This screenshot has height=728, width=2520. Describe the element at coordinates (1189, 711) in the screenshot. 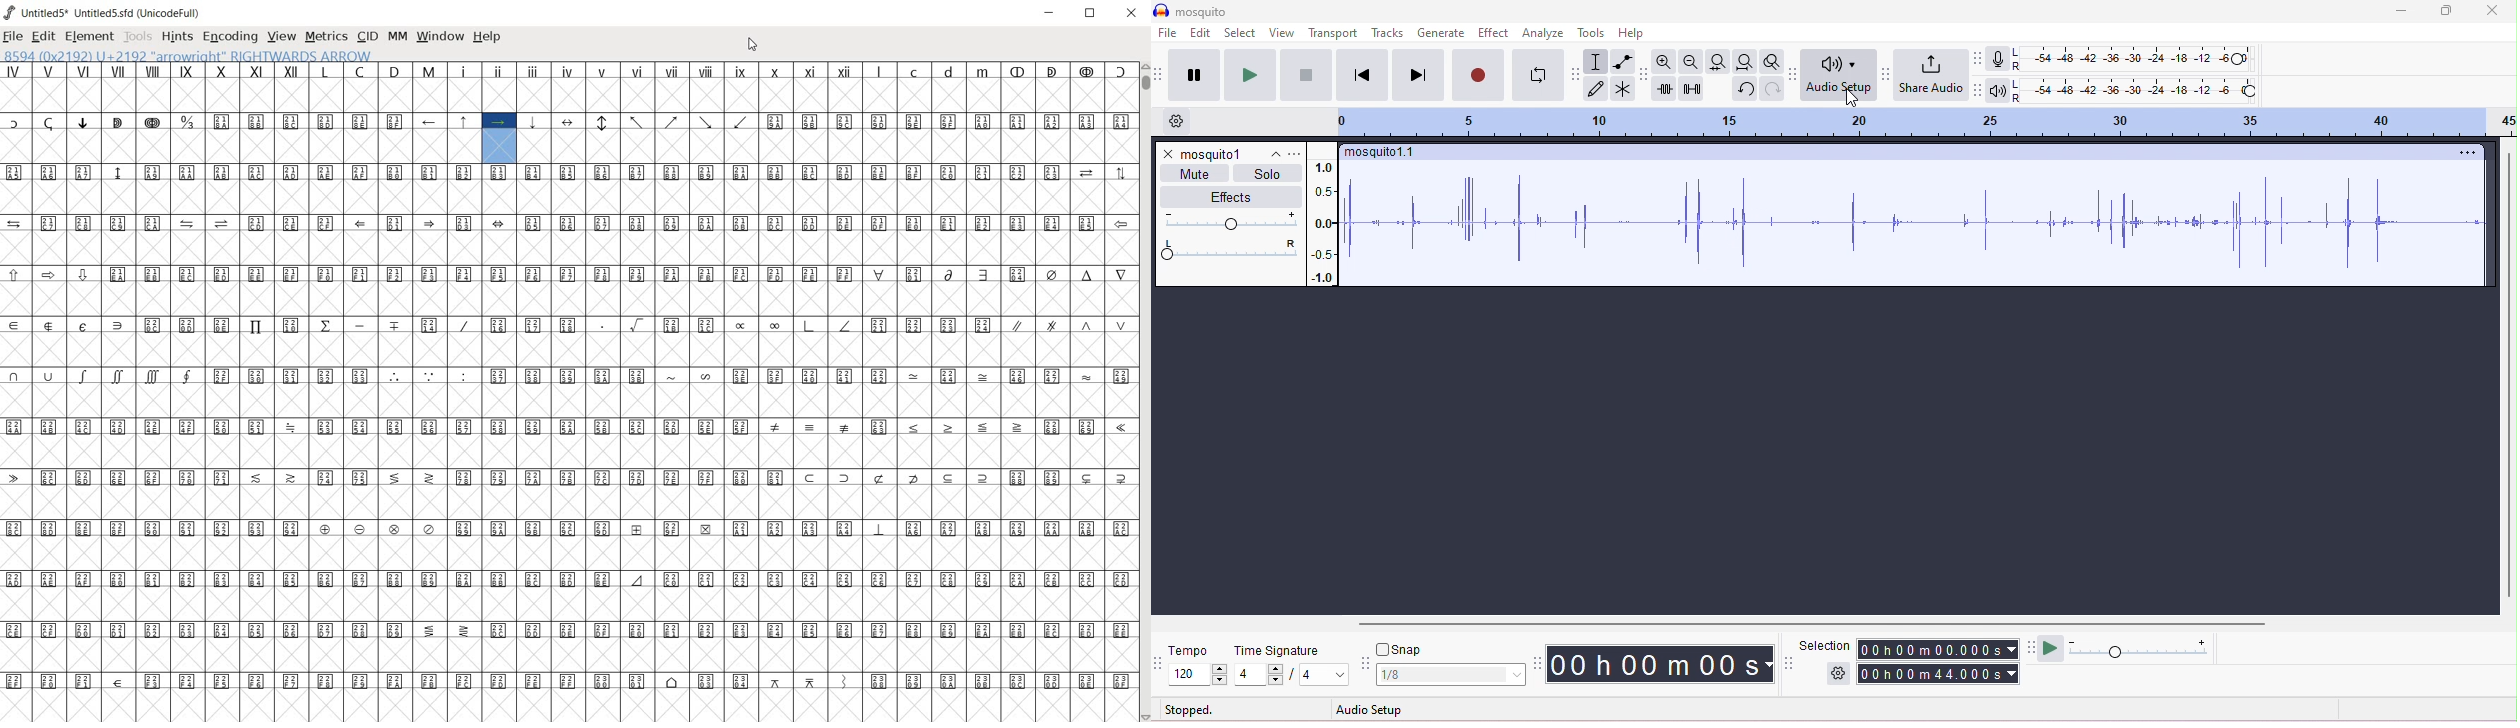

I see `stopped` at that location.